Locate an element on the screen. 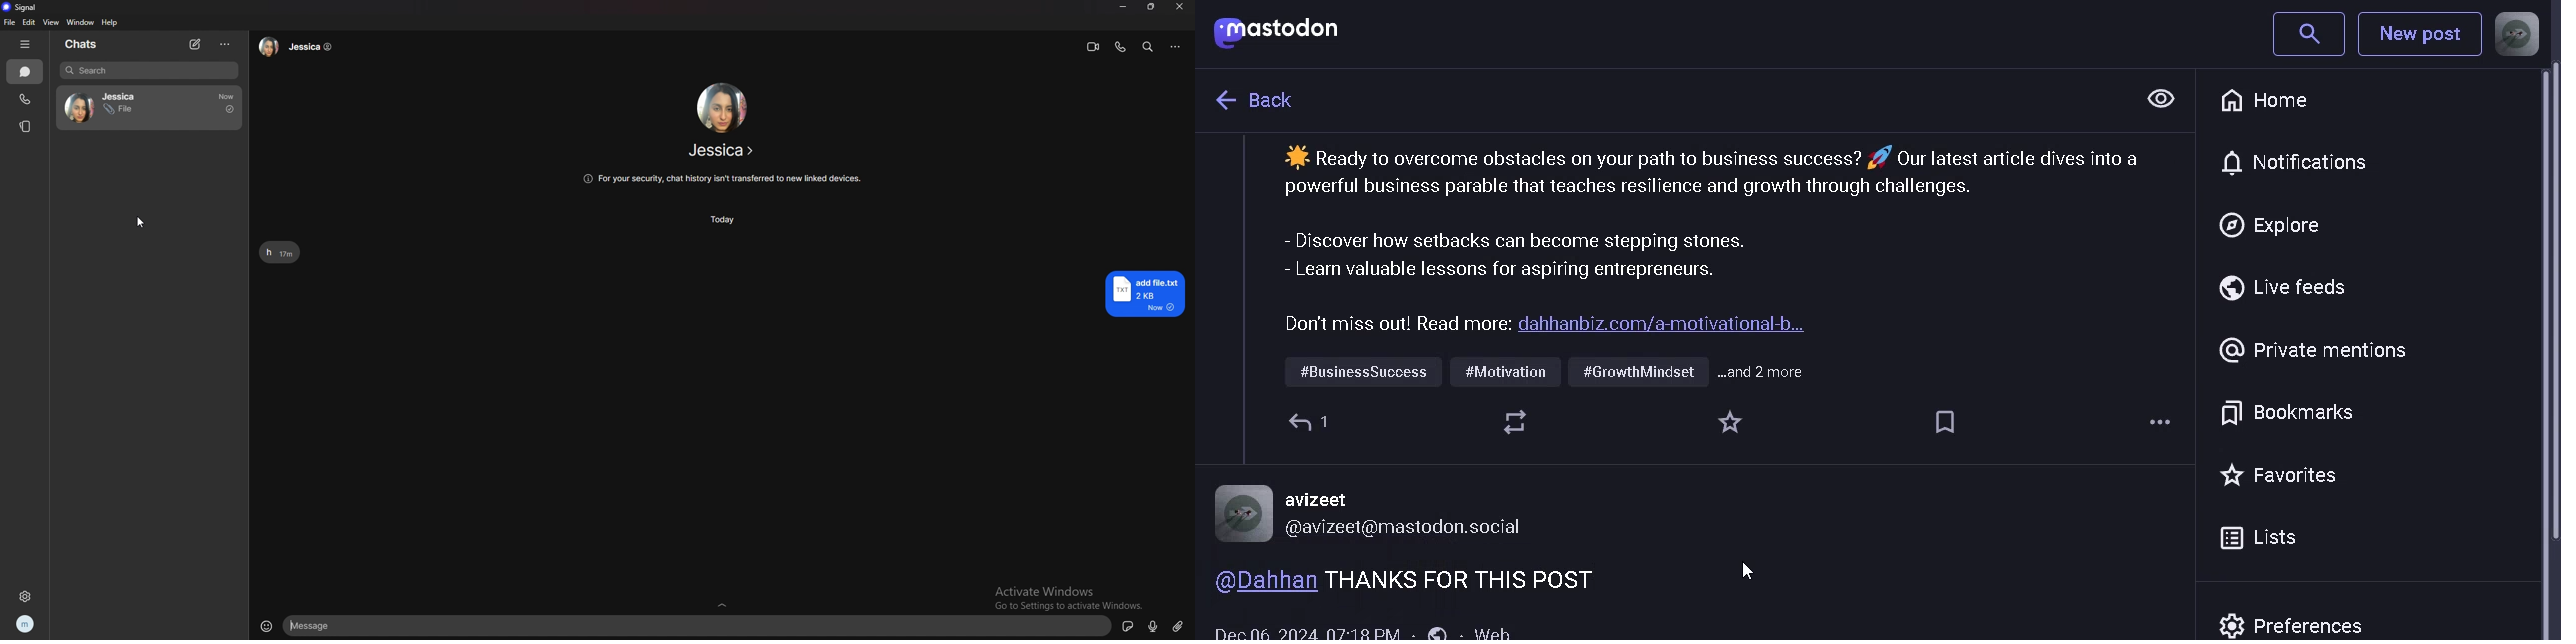 Image resolution: width=2576 pixels, height=644 pixels. notification is located at coordinates (2309, 162).